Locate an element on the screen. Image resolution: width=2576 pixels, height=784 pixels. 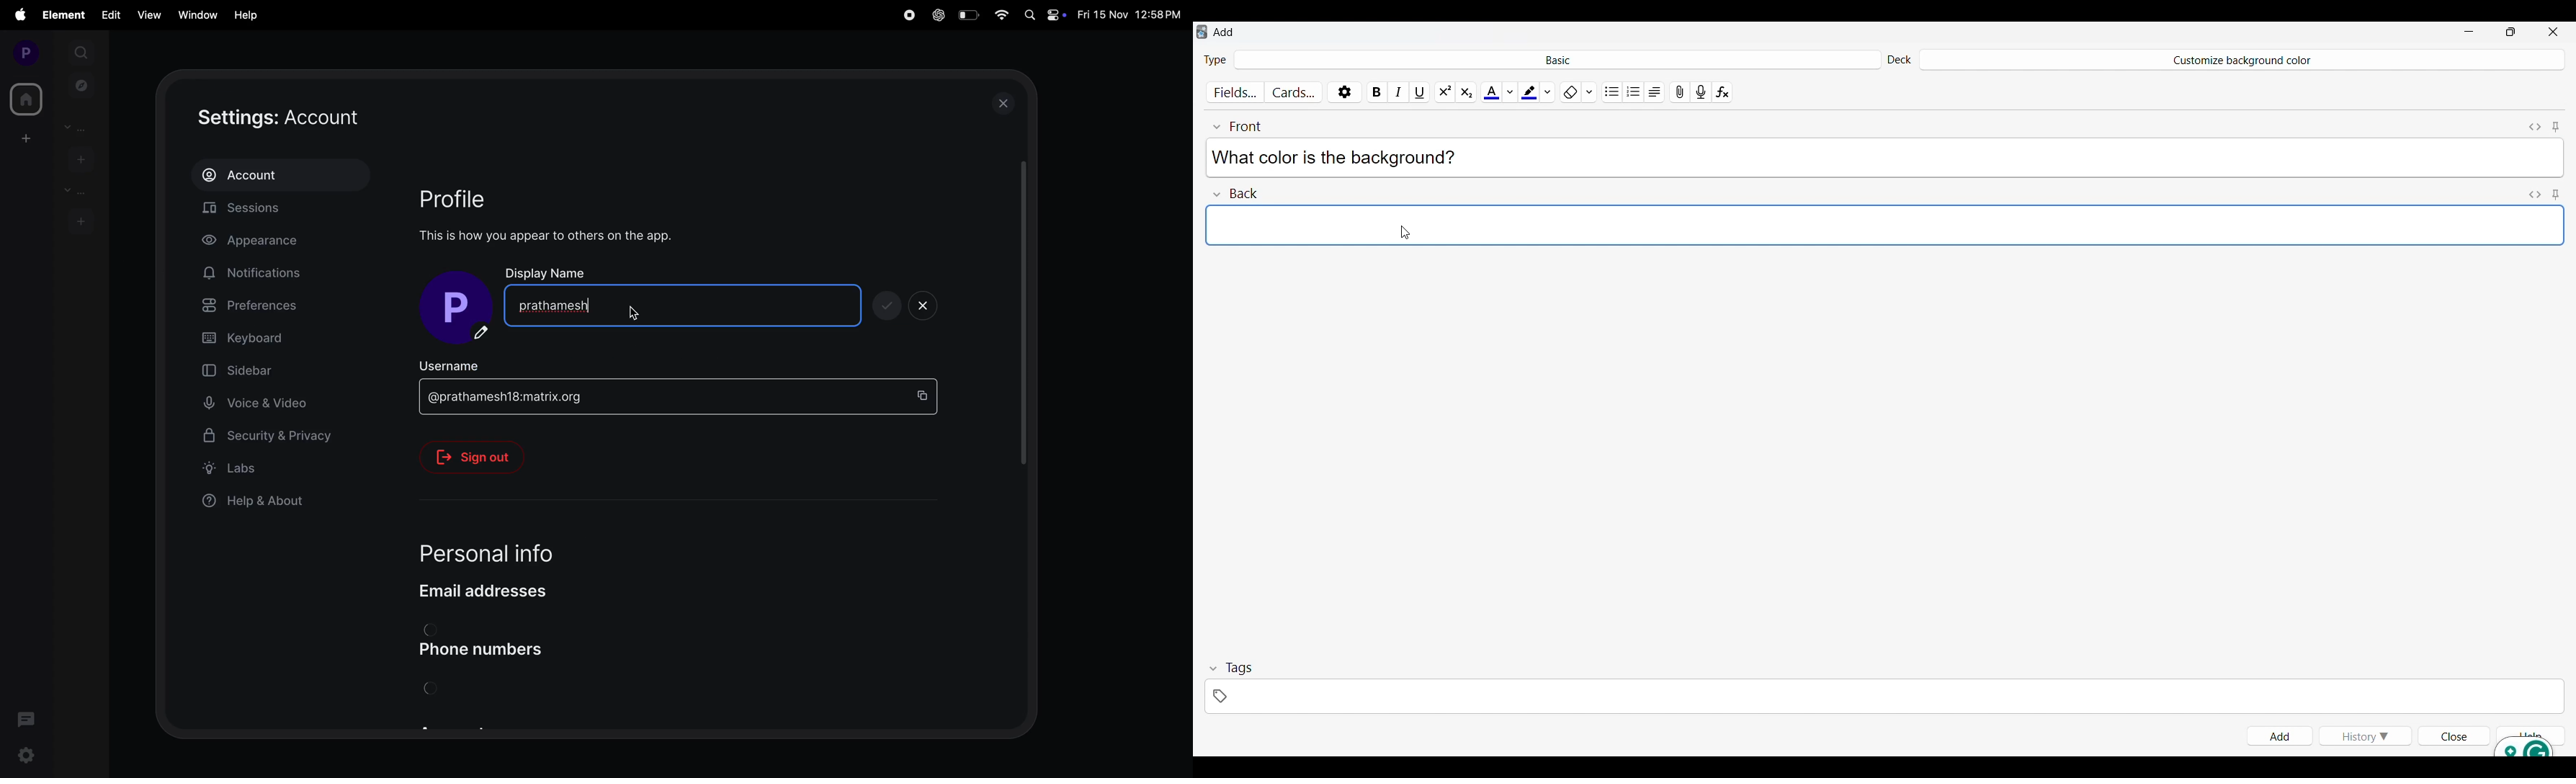
Alignment is located at coordinates (1655, 90).